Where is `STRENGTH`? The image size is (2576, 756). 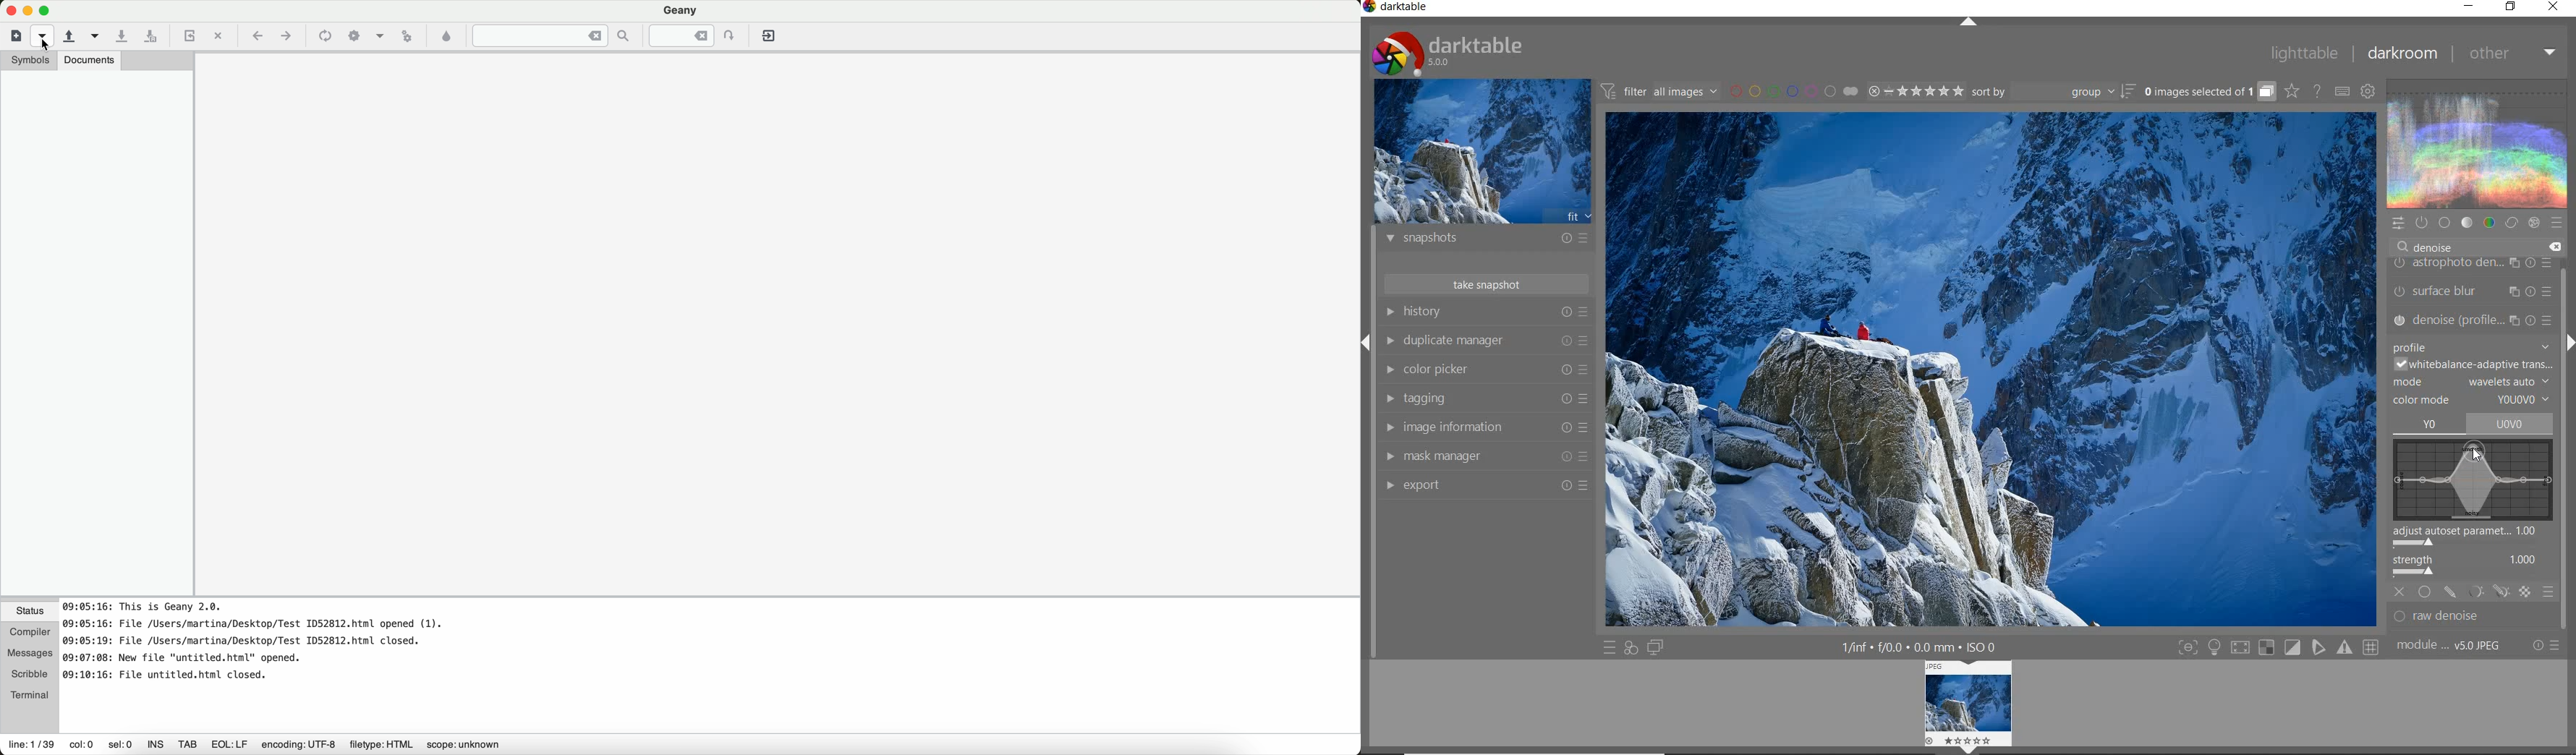 STRENGTH is located at coordinates (2475, 567).